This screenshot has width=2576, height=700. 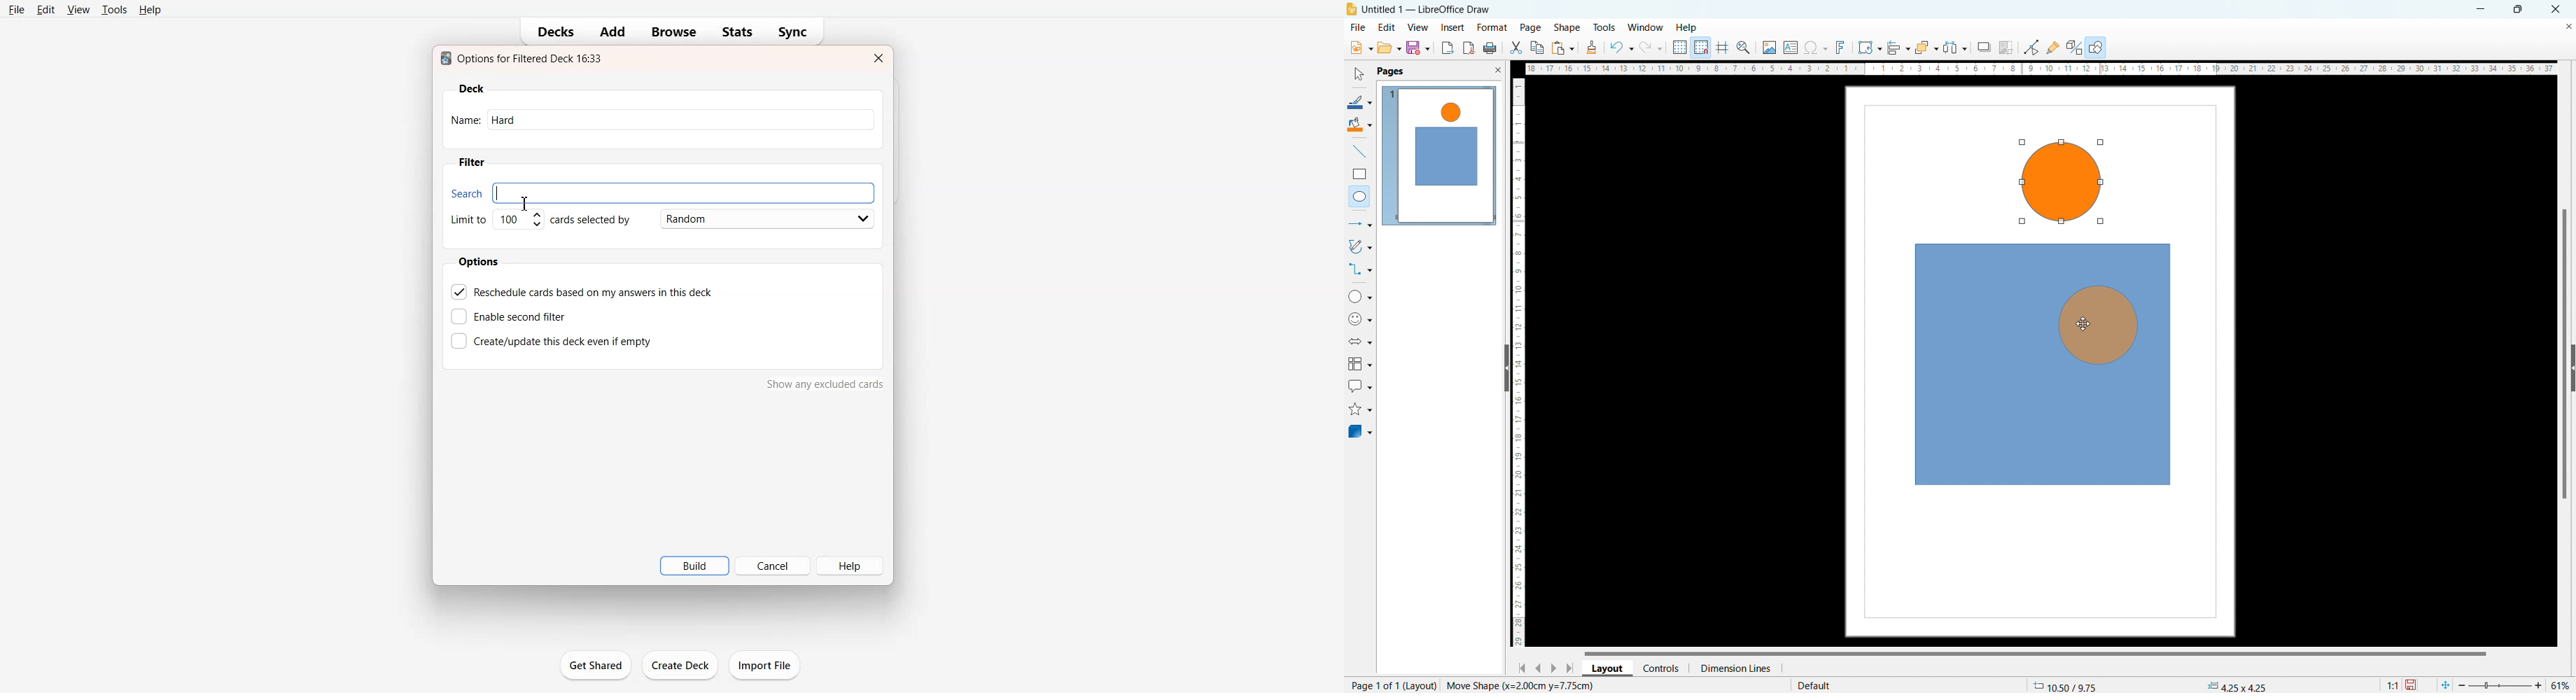 I want to click on action status changed, so click(x=1520, y=685).